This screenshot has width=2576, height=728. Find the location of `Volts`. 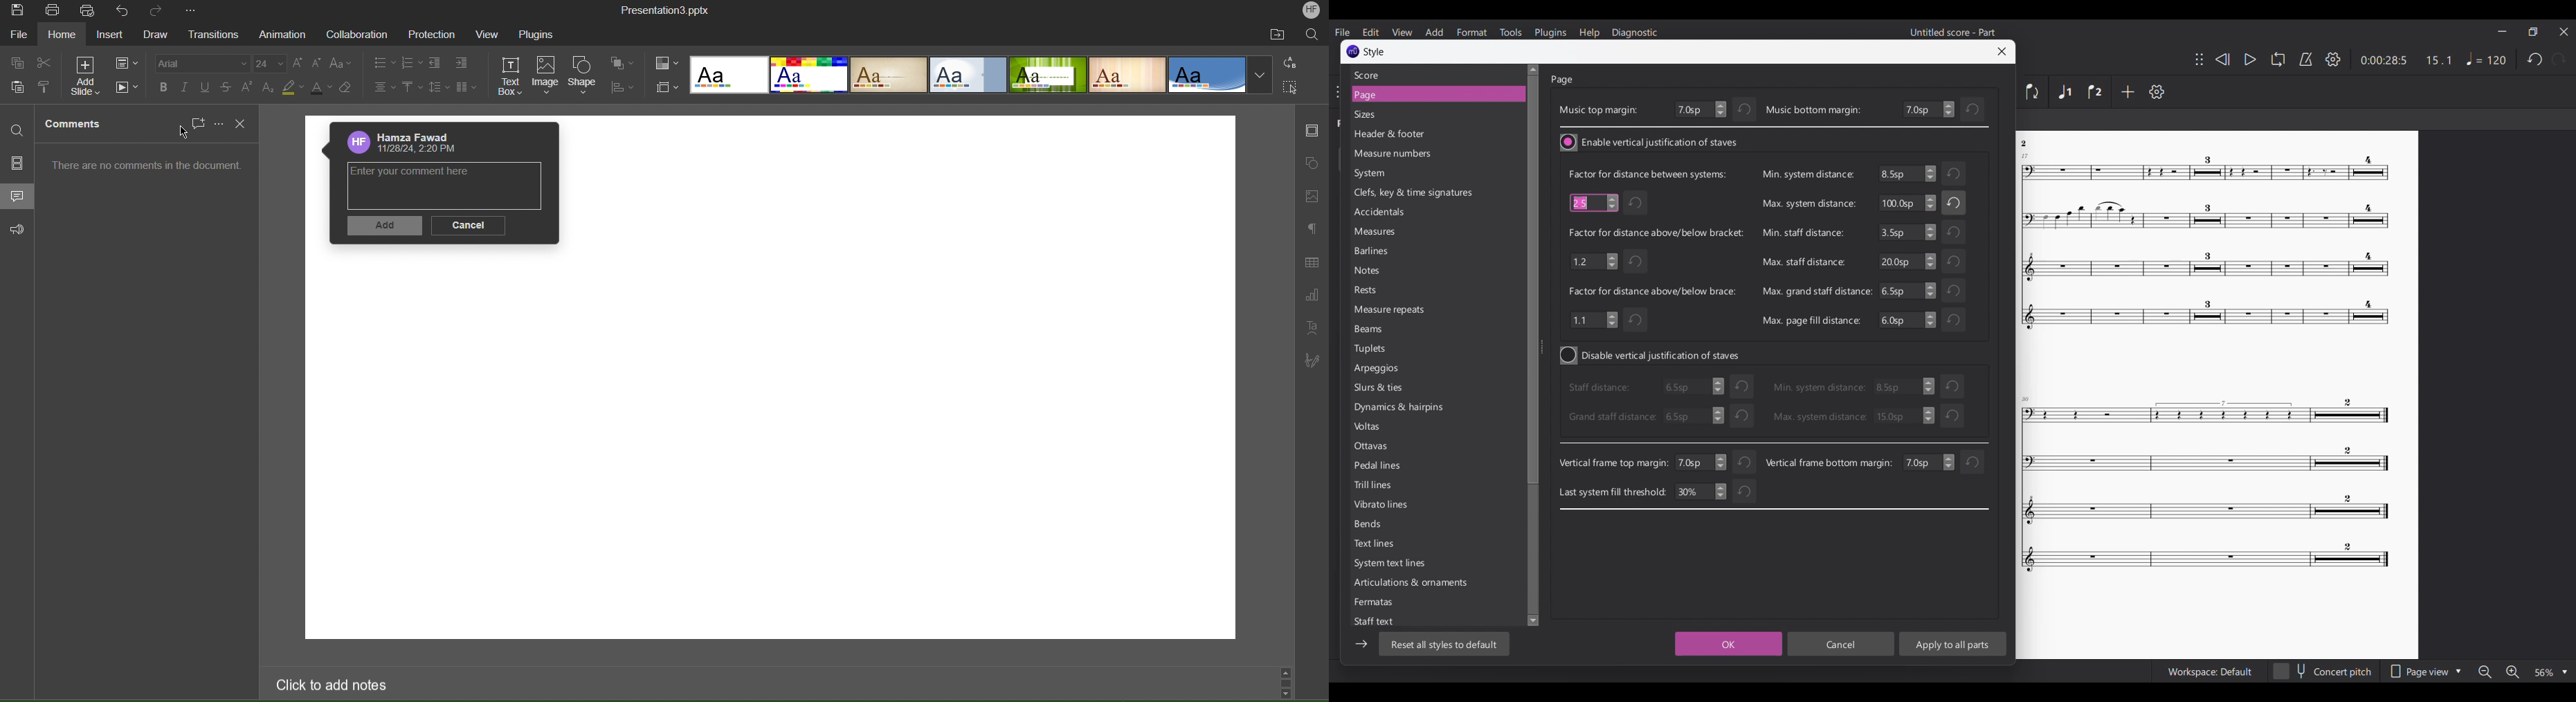

Volts is located at coordinates (1396, 428).